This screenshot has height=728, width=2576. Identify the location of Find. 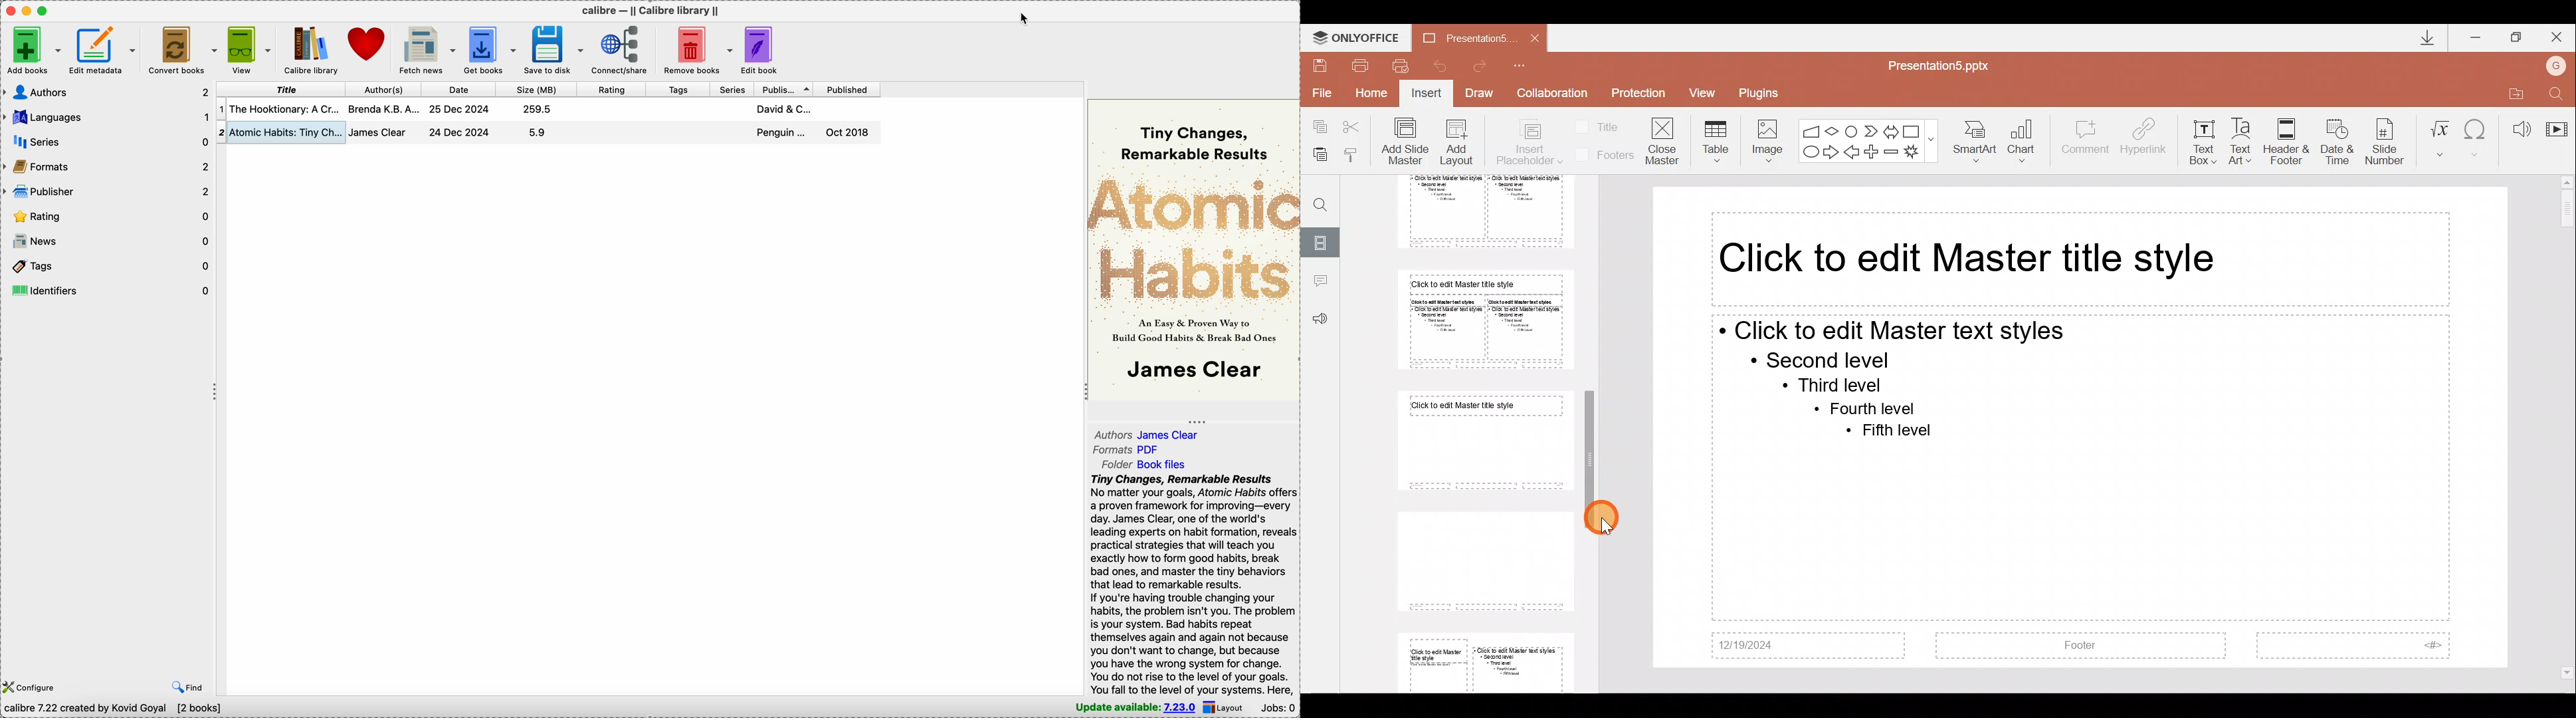
(2557, 91).